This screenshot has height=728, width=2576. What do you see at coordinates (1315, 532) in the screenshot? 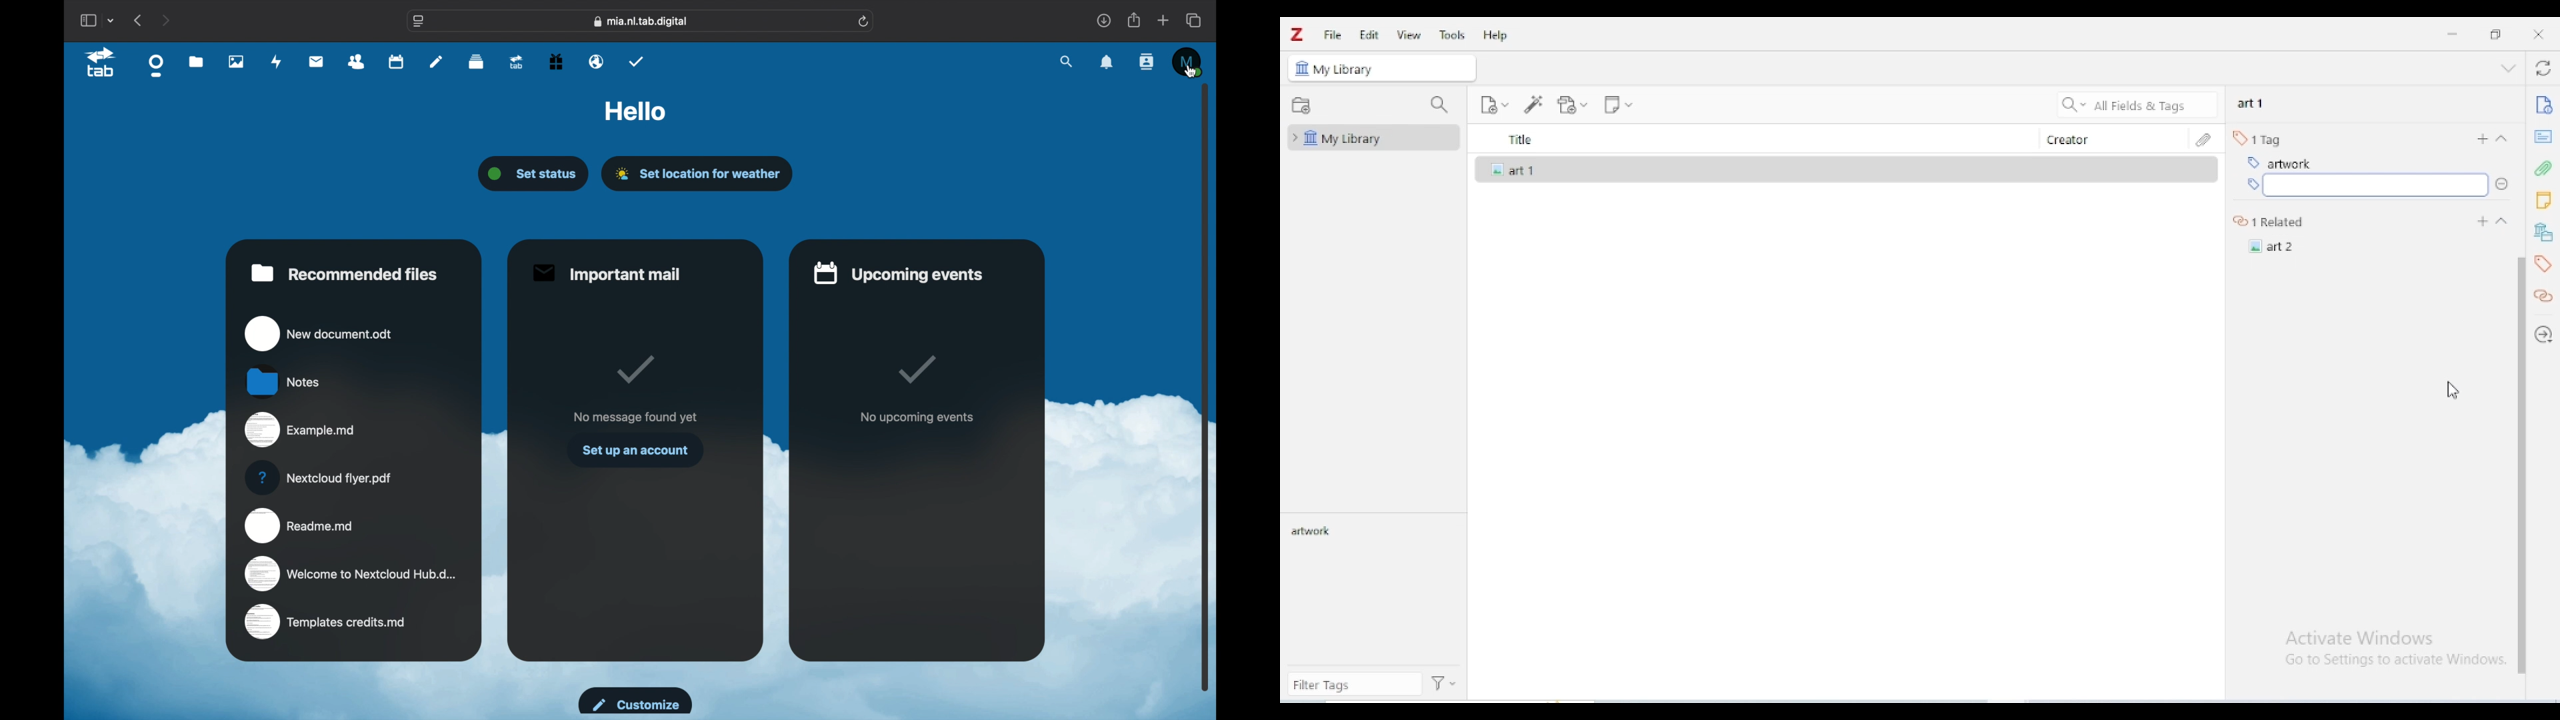
I see `artwork` at bounding box center [1315, 532].